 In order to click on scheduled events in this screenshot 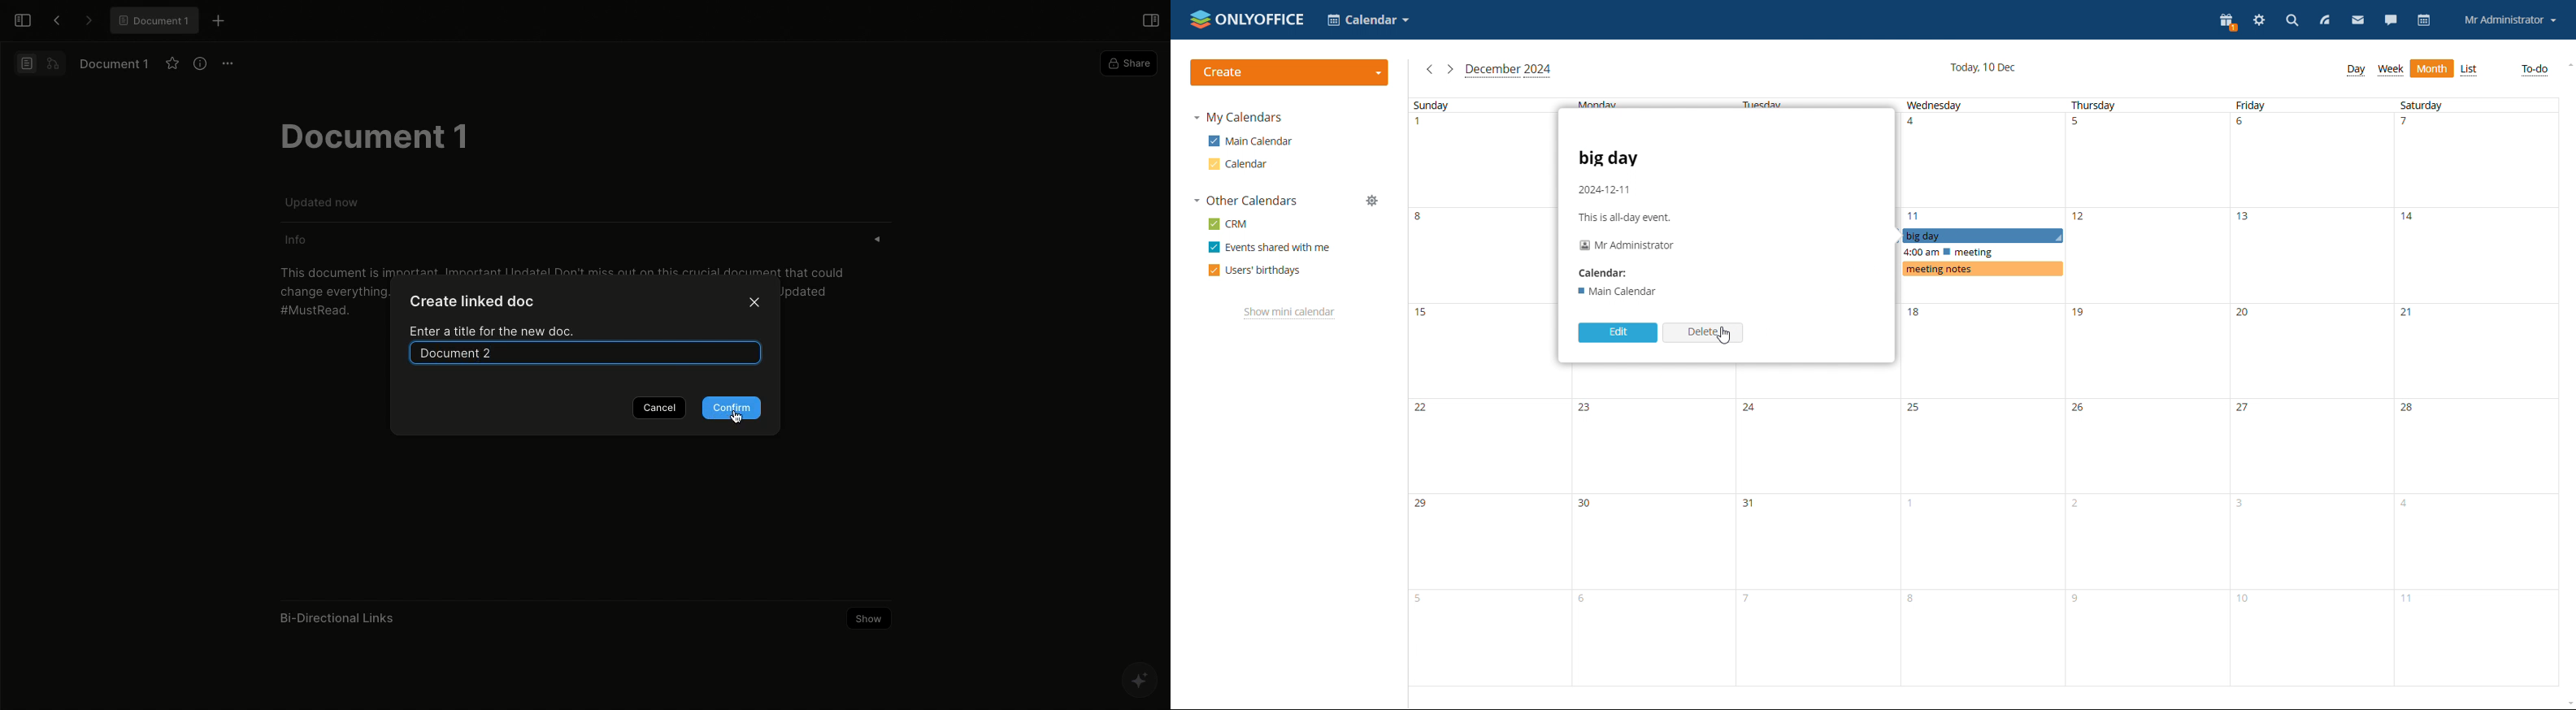, I will do `click(1982, 252)`.